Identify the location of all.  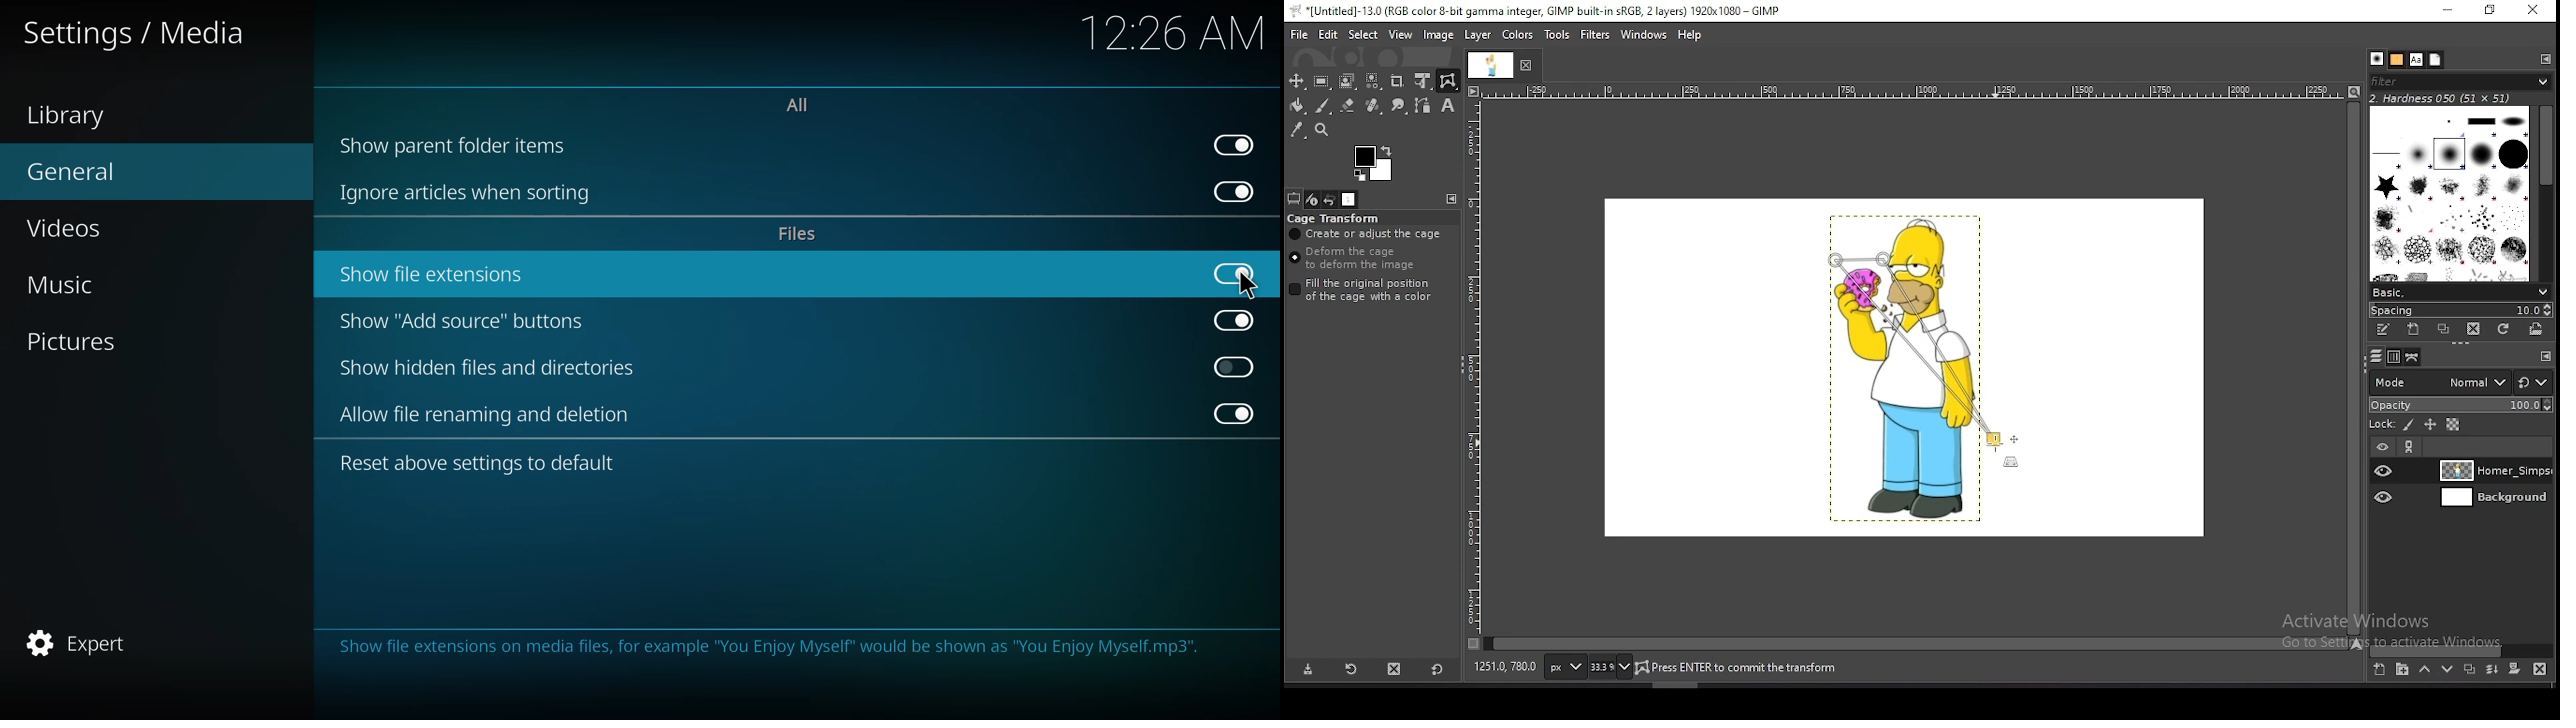
(794, 103).